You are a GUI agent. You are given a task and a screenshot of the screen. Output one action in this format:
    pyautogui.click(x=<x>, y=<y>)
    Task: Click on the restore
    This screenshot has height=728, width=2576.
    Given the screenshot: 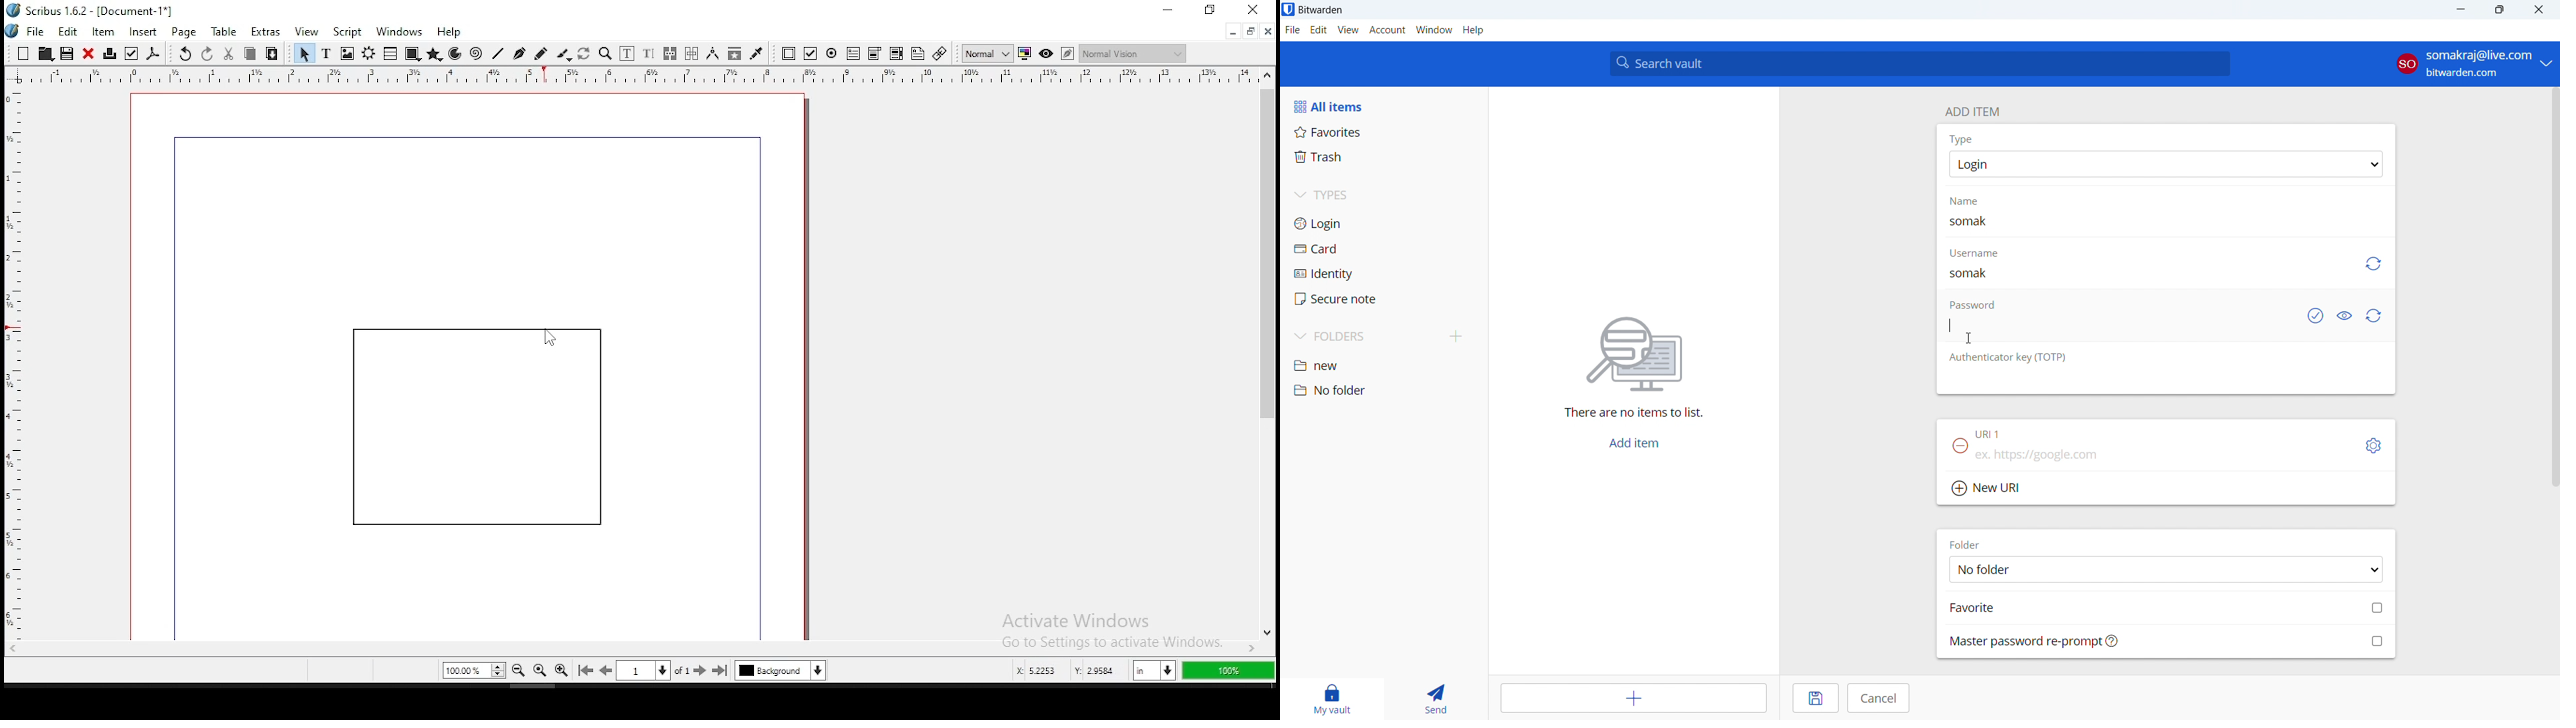 What is the action you would take?
    pyautogui.click(x=1251, y=33)
    